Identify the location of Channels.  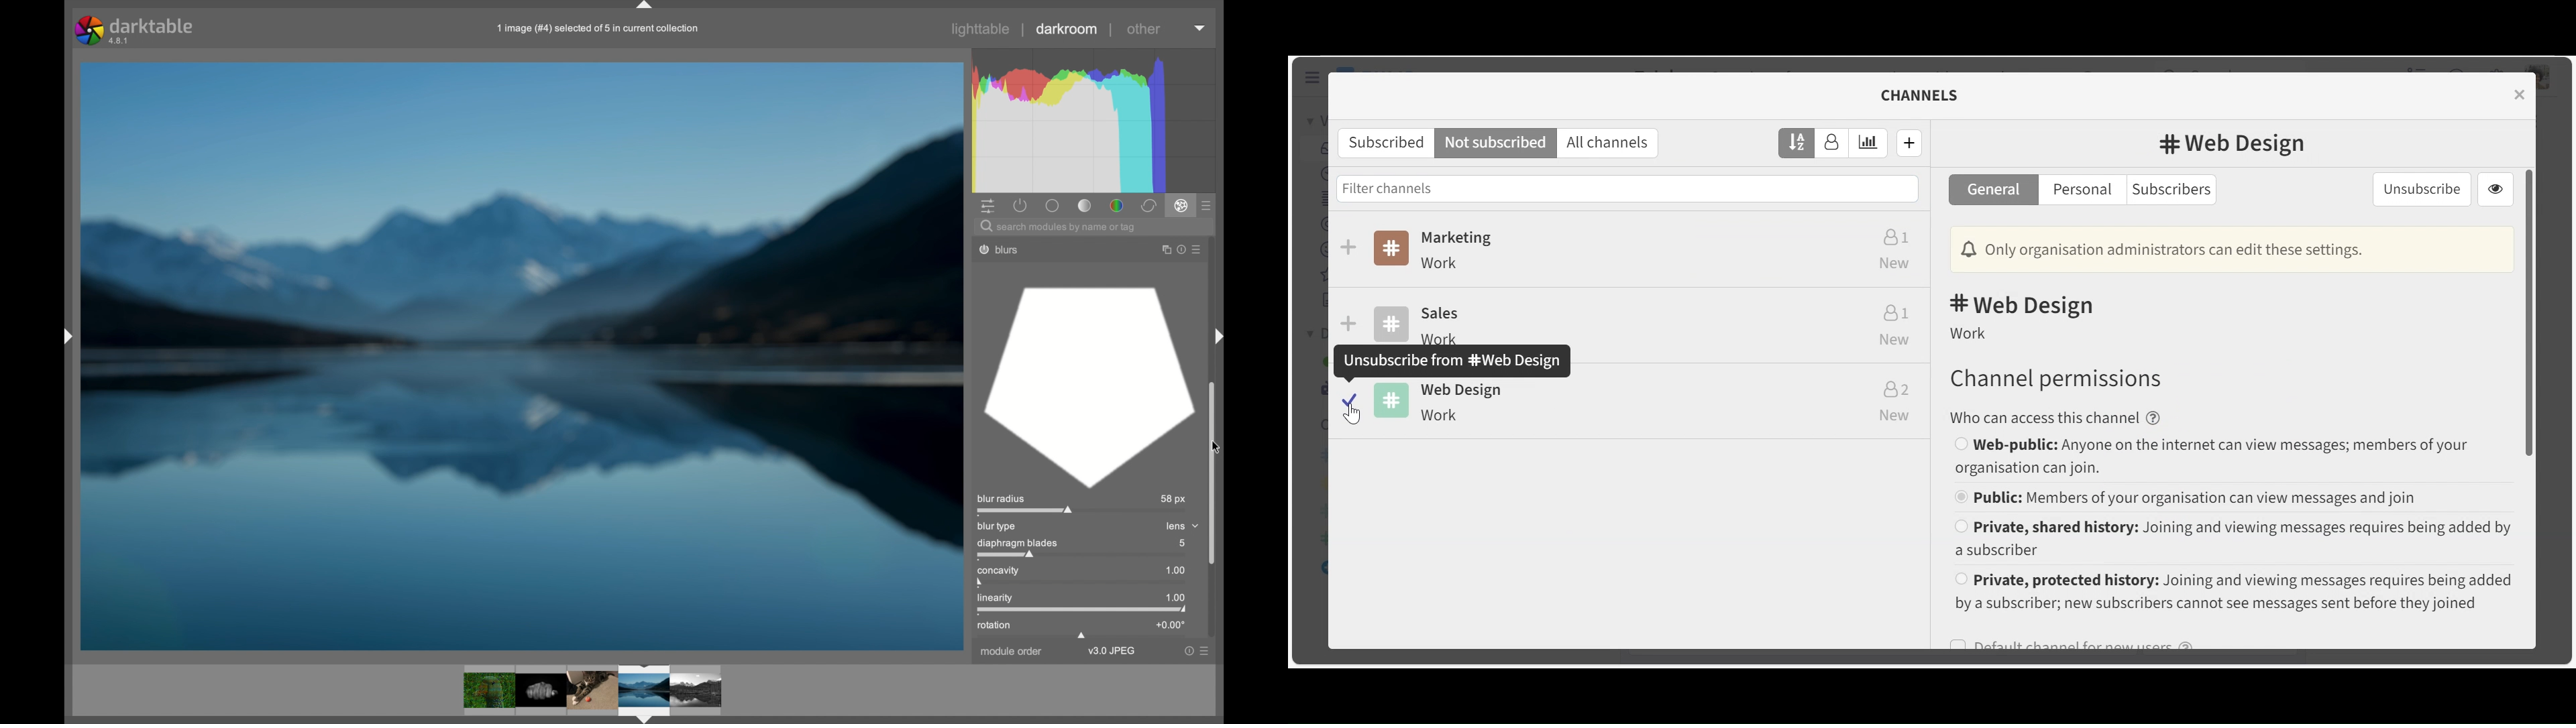
(1922, 94).